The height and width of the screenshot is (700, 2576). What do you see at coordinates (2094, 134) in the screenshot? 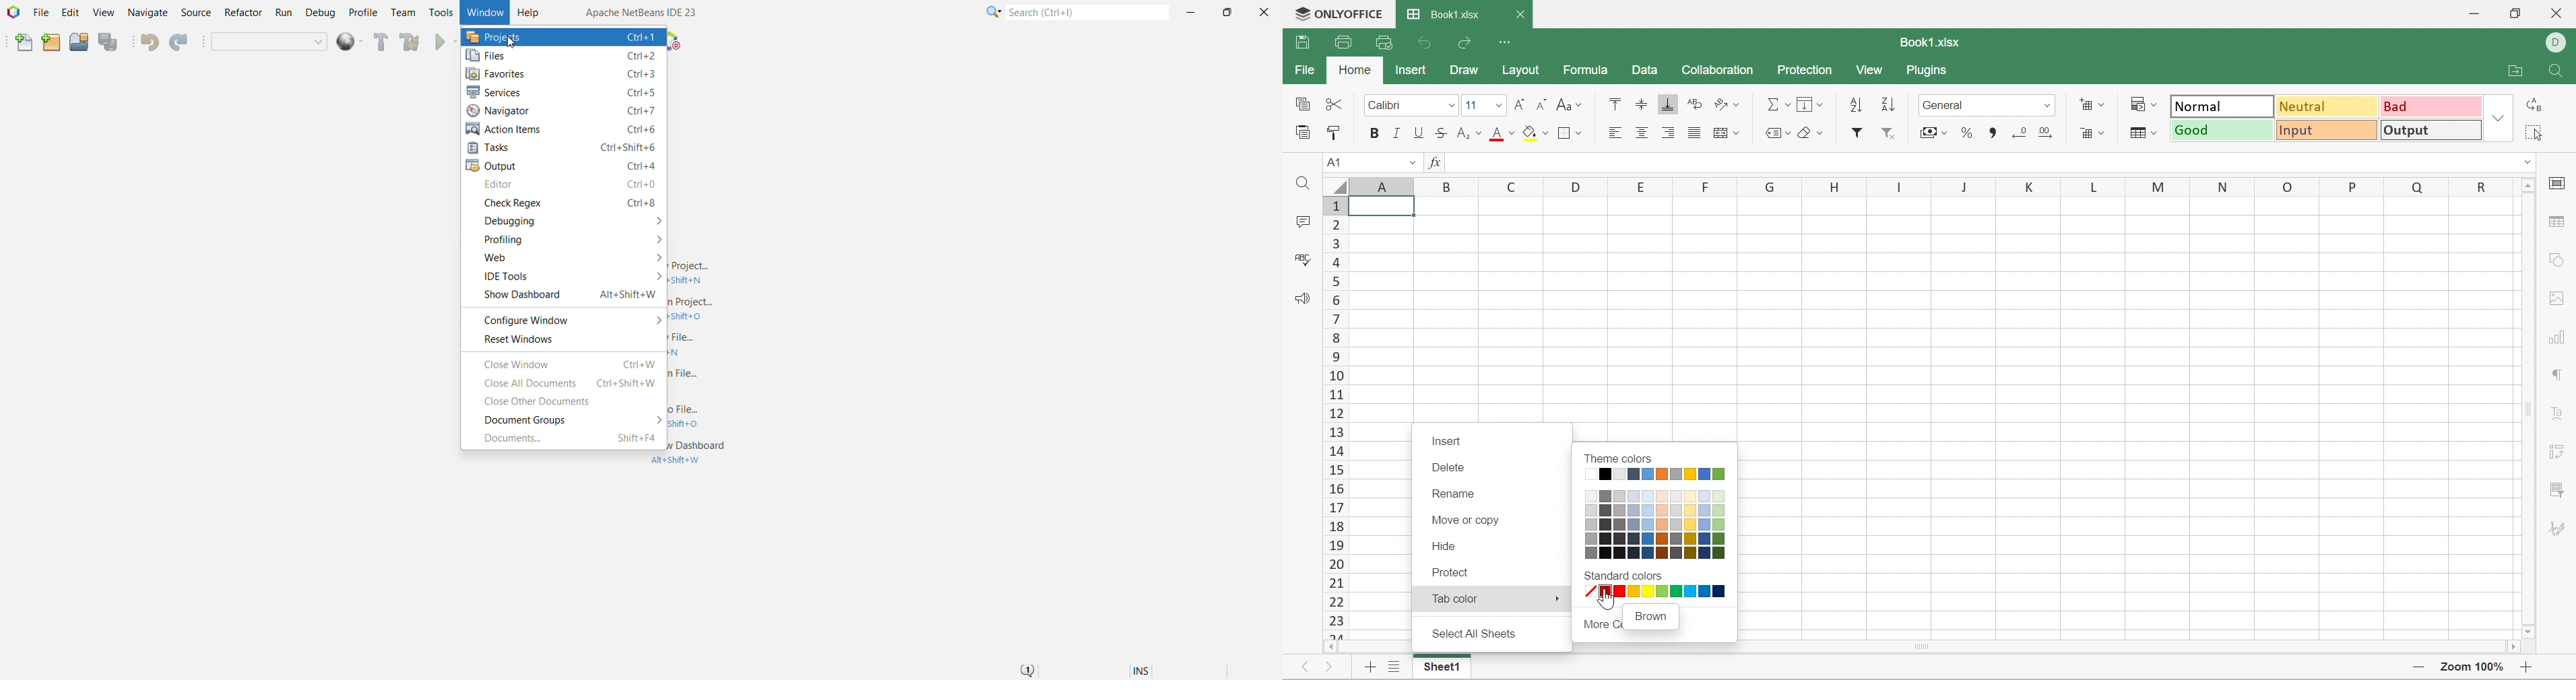
I see `Delete cell` at bounding box center [2094, 134].